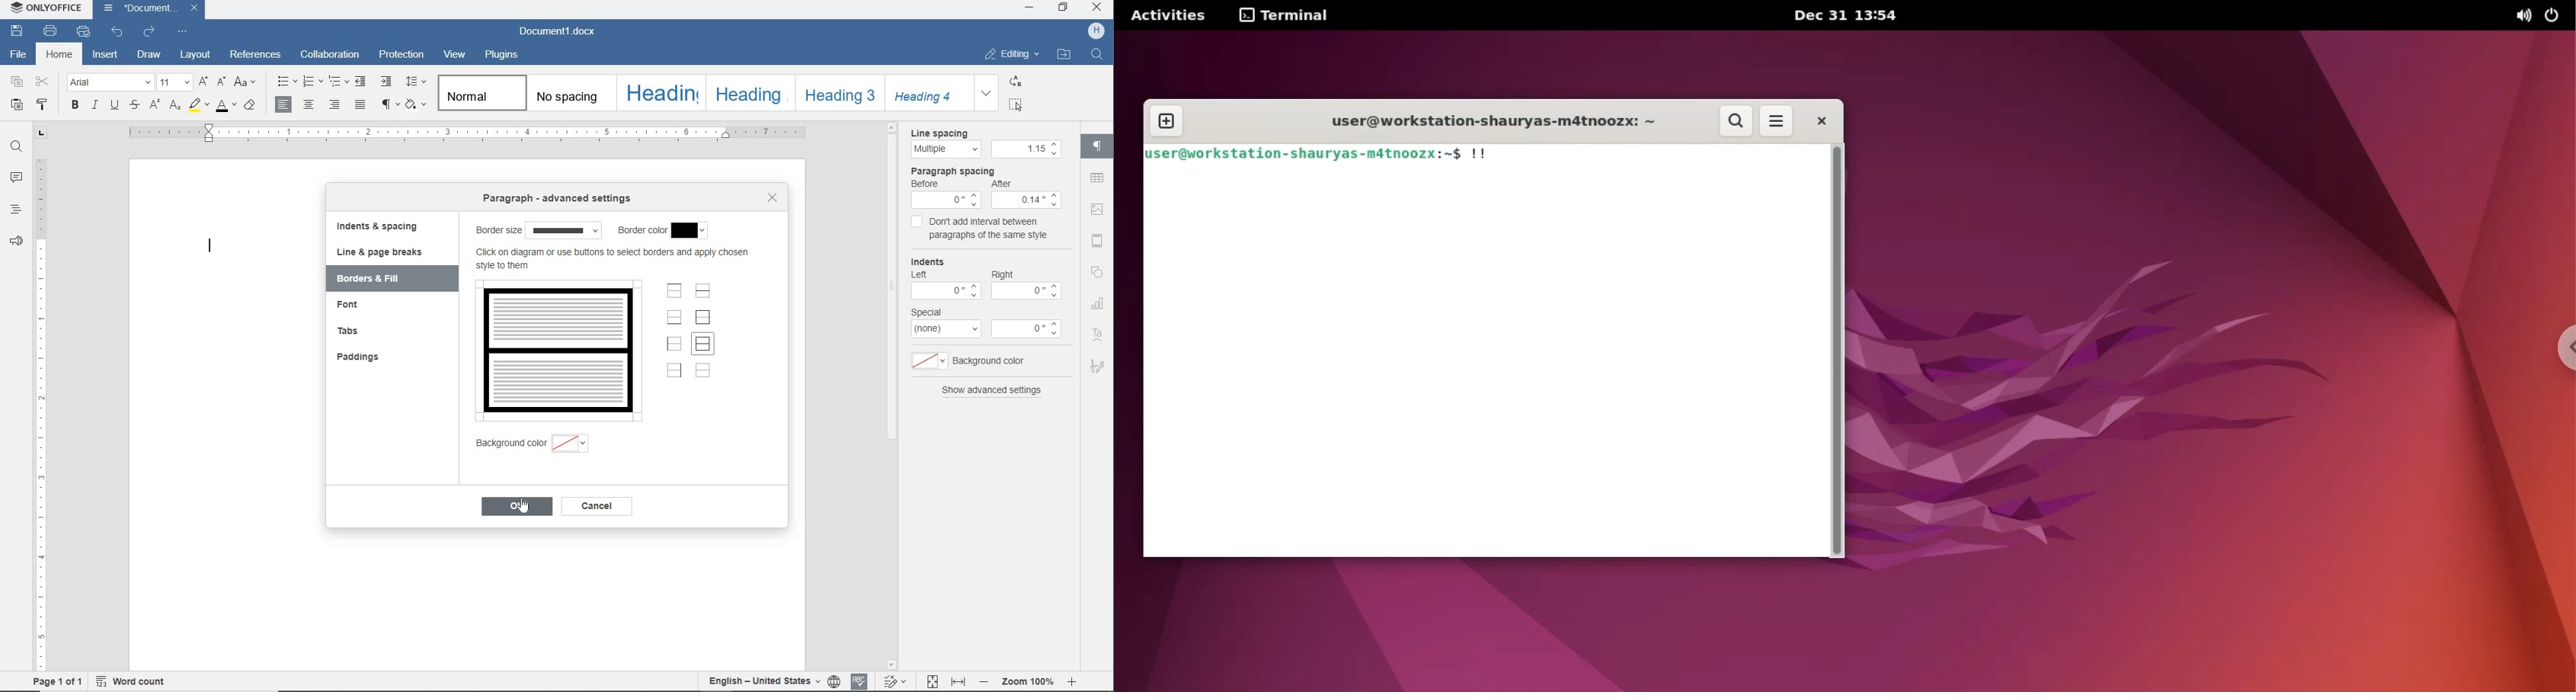 Image resolution: width=2576 pixels, height=700 pixels. Describe the element at coordinates (663, 231) in the screenshot. I see `border color` at that location.